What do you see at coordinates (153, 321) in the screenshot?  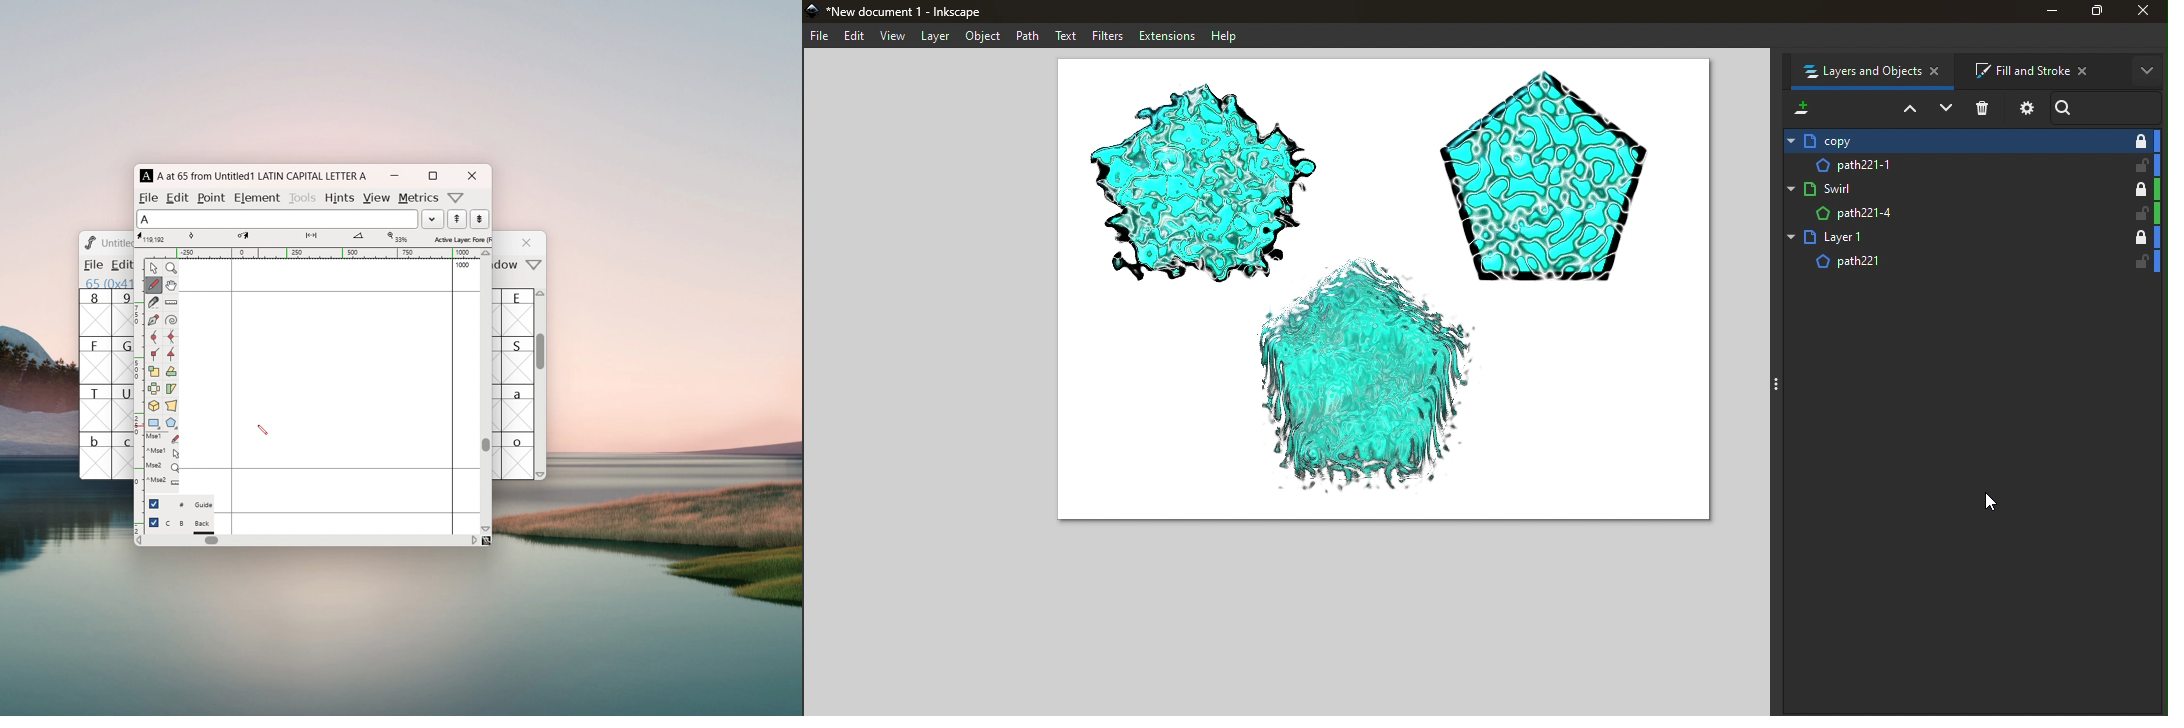 I see `add a point then drag out its conttrol points` at bounding box center [153, 321].